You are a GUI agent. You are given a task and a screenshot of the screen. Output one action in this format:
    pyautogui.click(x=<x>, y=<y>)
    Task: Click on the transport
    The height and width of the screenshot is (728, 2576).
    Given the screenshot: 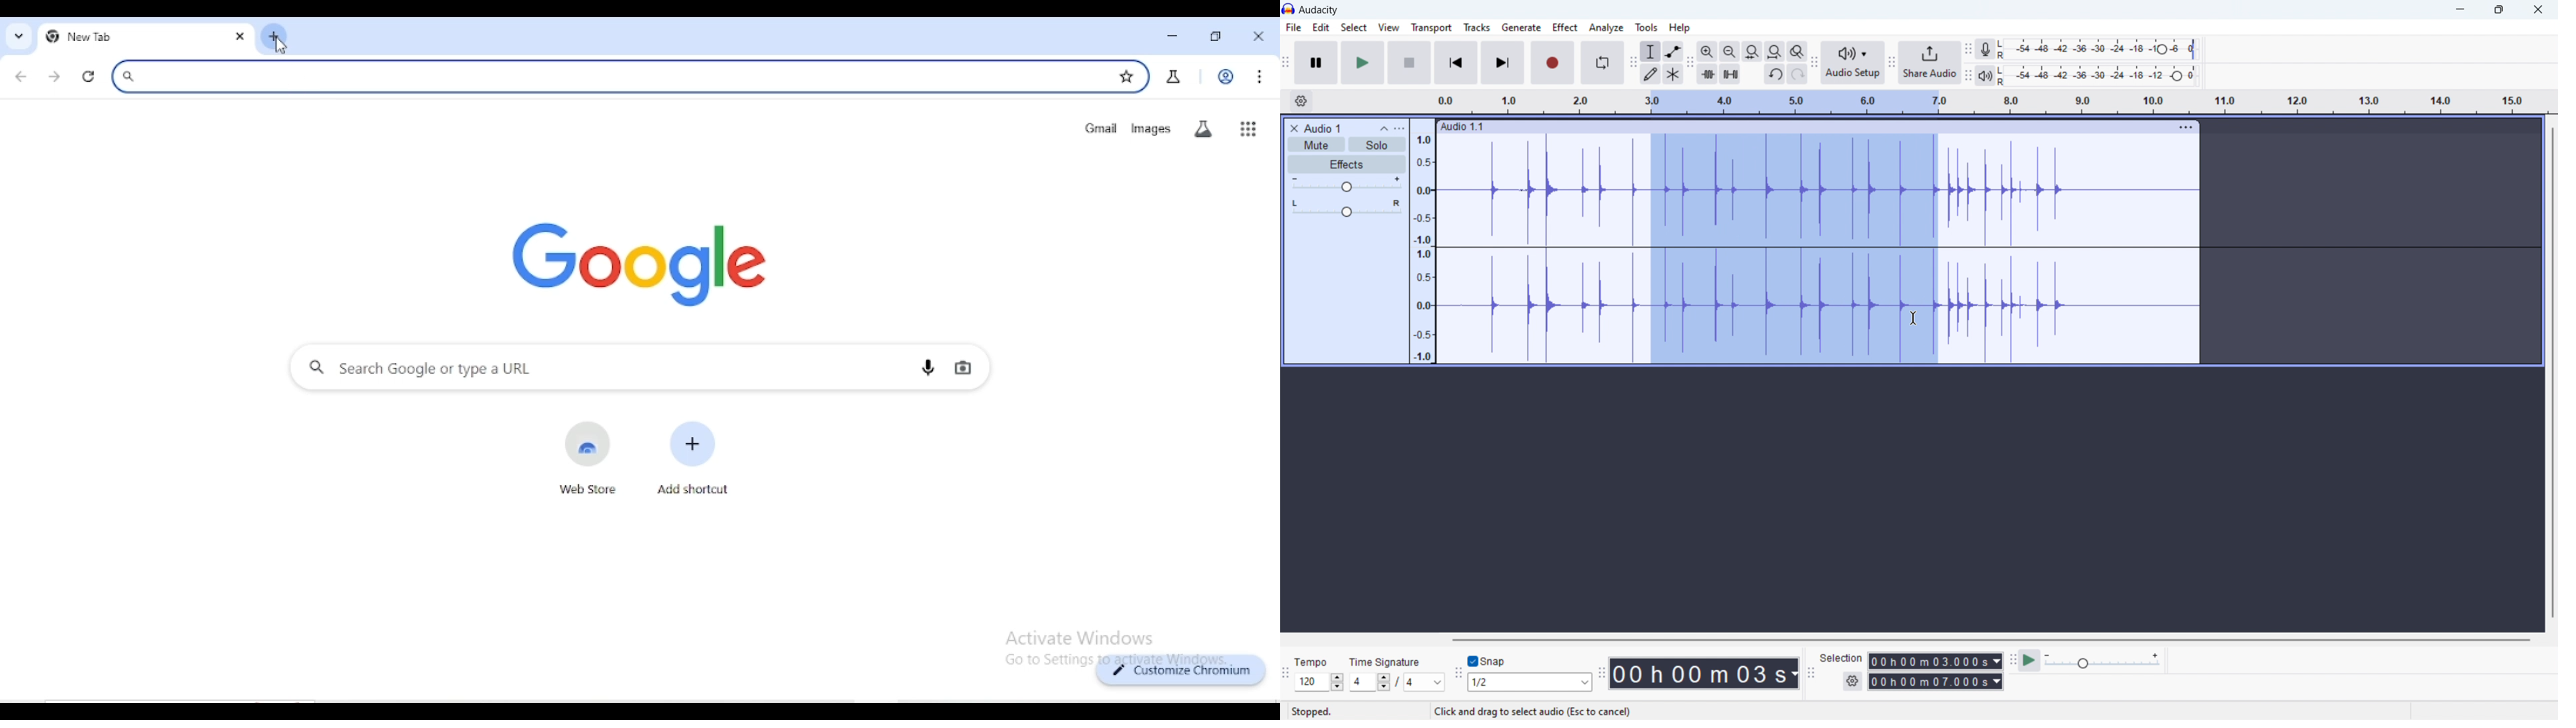 What is the action you would take?
    pyautogui.click(x=1431, y=27)
    